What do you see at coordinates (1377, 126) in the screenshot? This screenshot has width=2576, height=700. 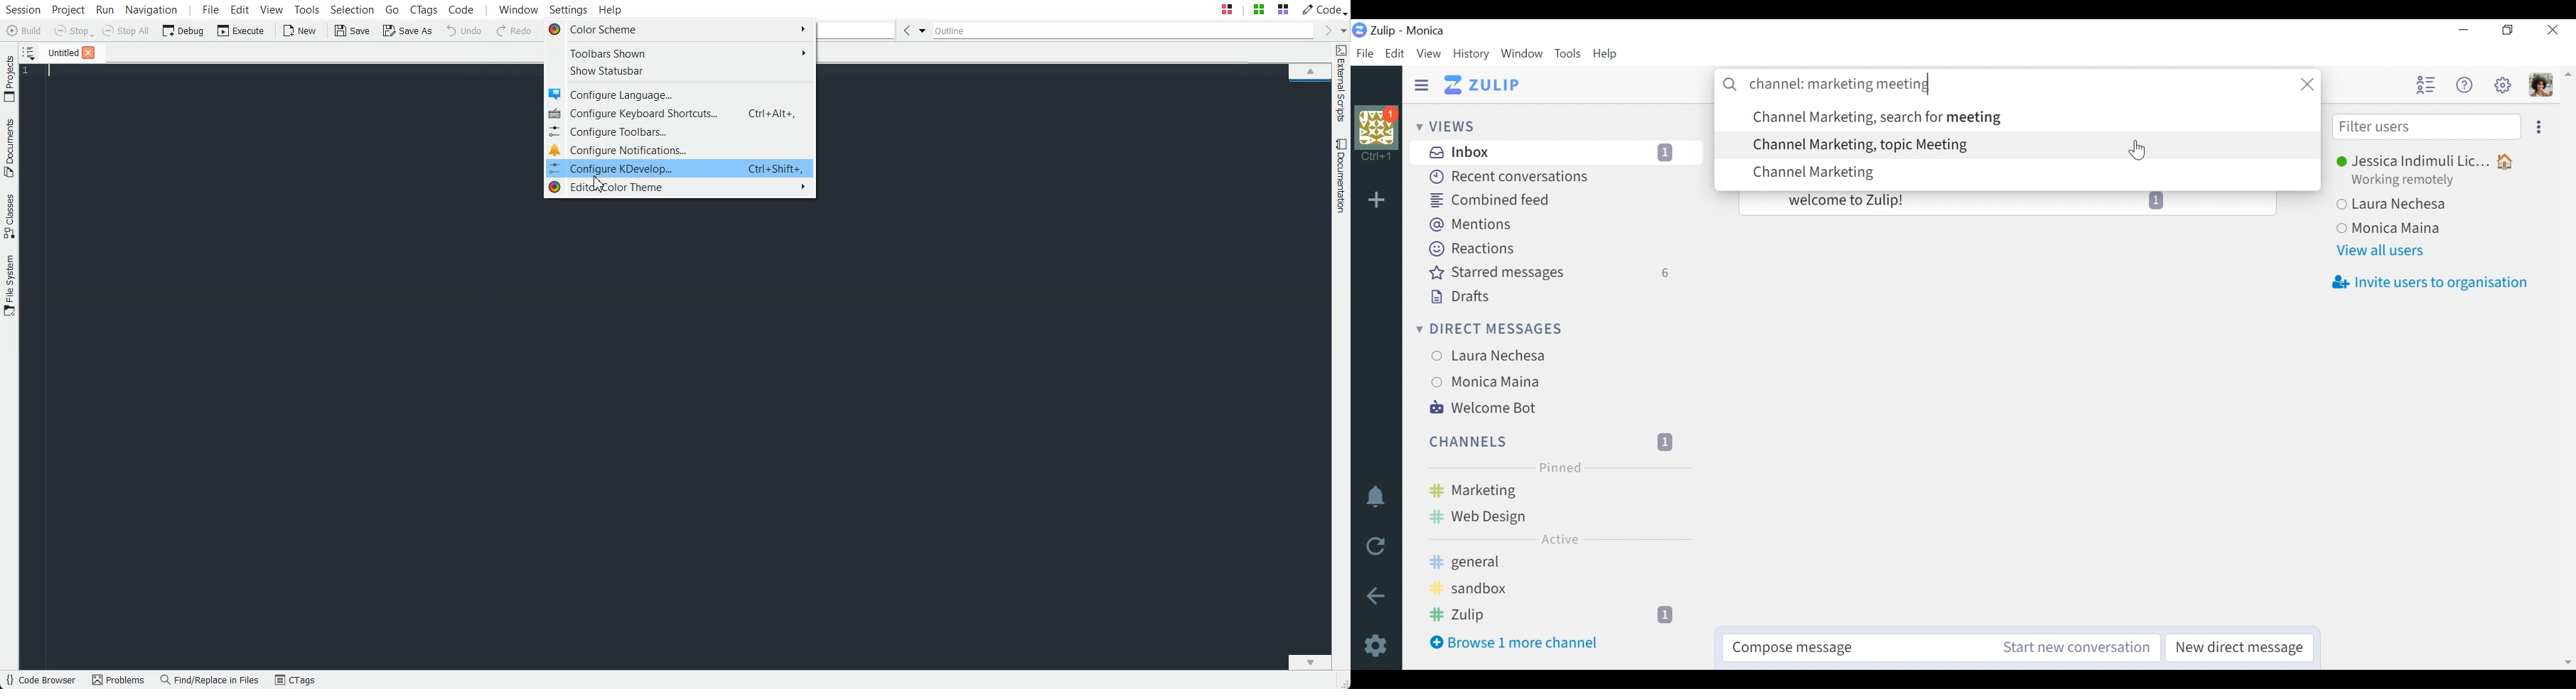 I see `organisation photo` at bounding box center [1377, 126].